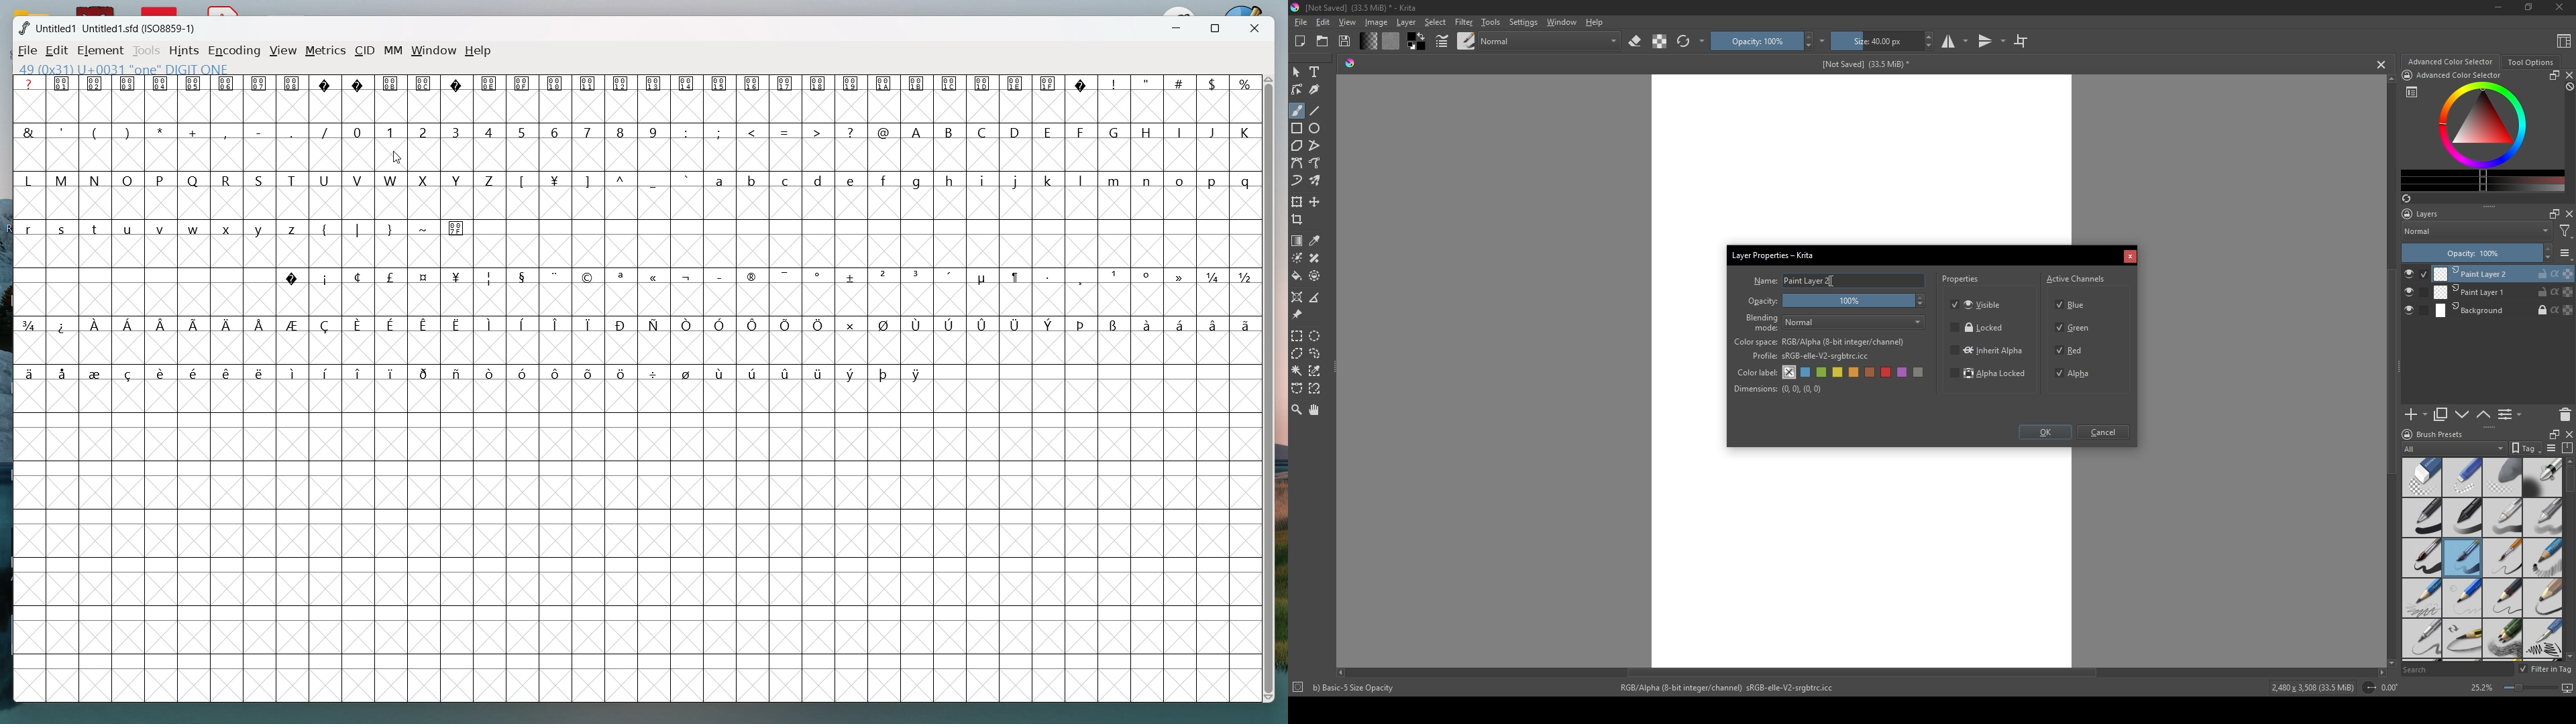 The image size is (2576, 728). What do you see at coordinates (985, 180) in the screenshot?
I see `i` at bounding box center [985, 180].